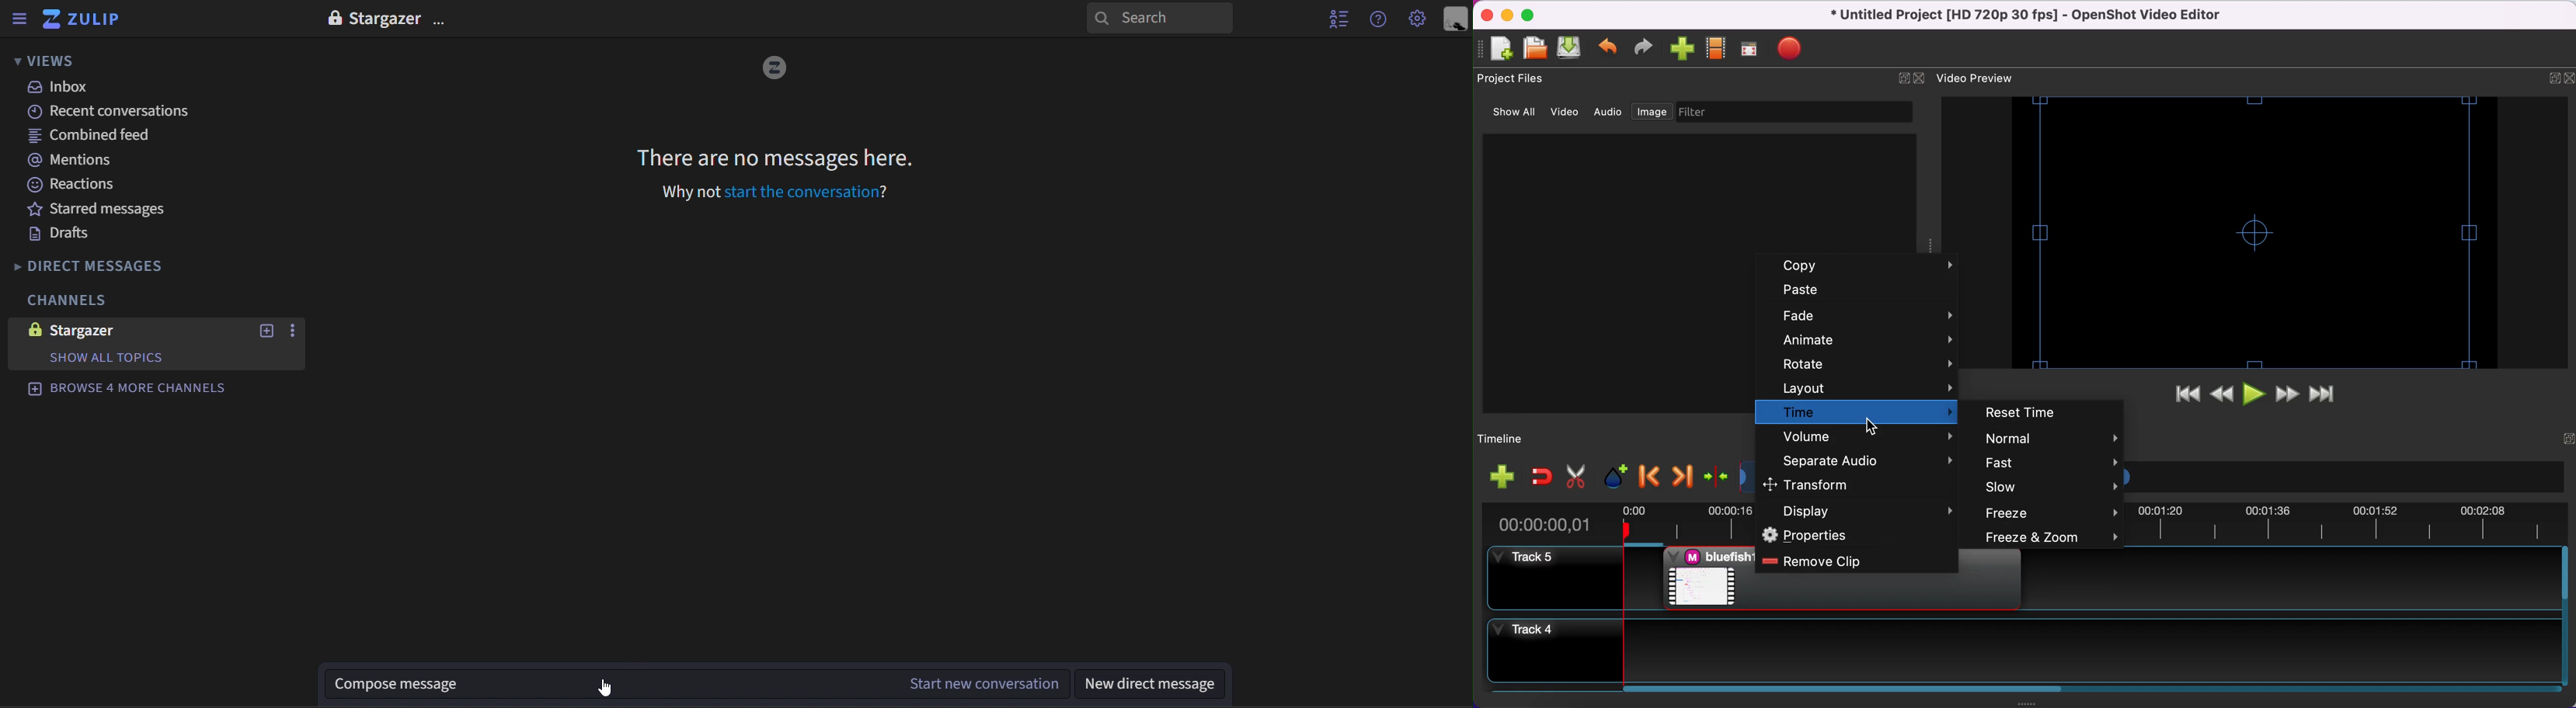  I want to click on cut, so click(1576, 476).